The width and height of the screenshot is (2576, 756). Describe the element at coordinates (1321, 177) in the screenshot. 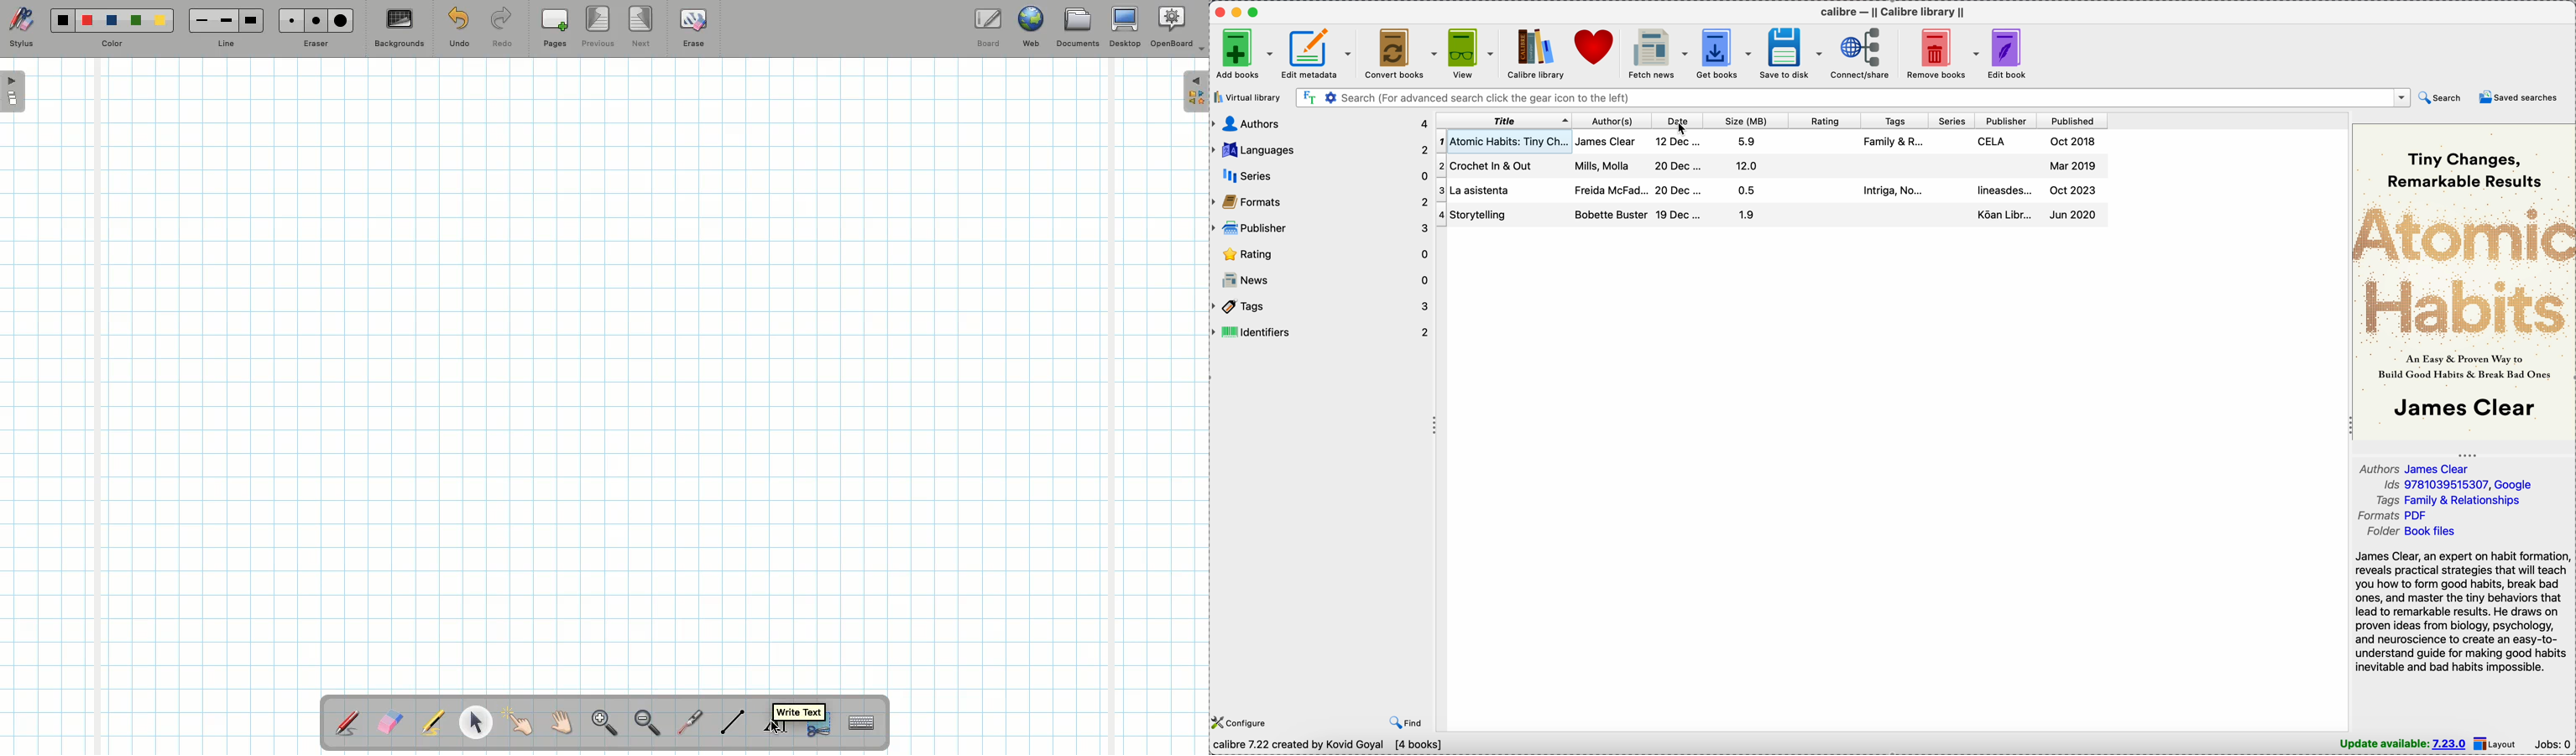

I see `series` at that location.